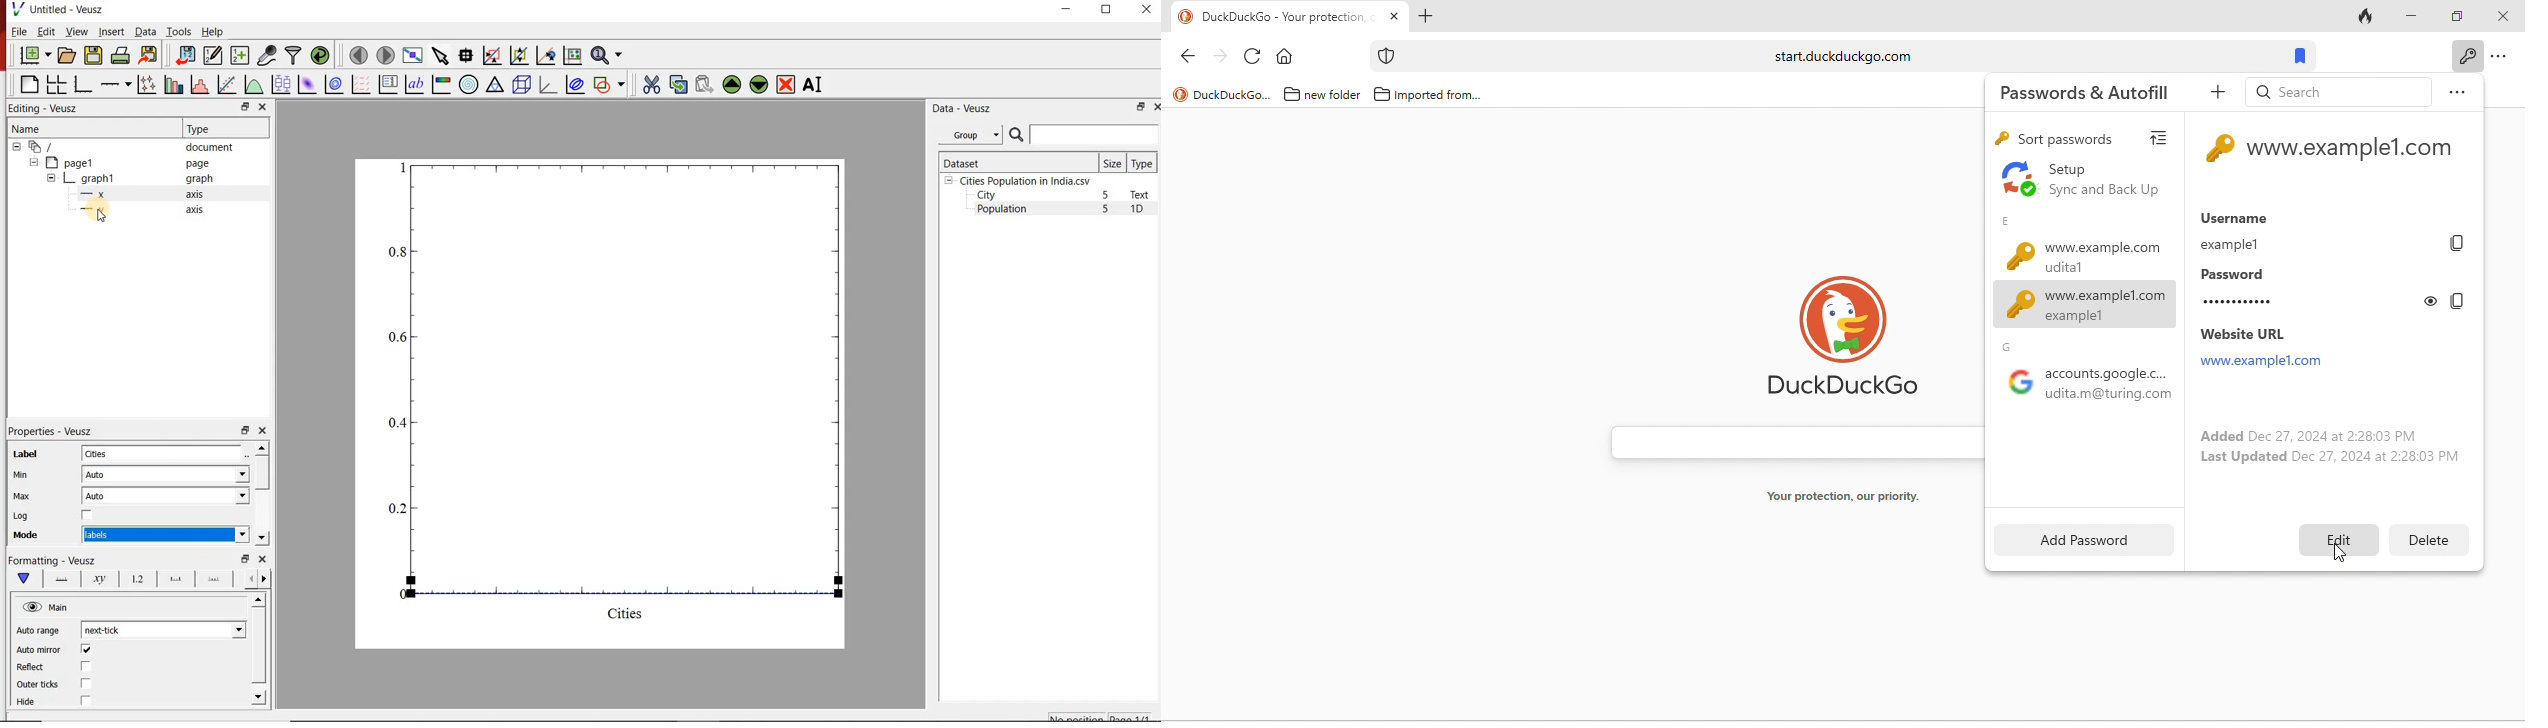 Image resolution: width=2548 pixels, height=728 pixels. I want to click on move to the next page, so click(385, 55).